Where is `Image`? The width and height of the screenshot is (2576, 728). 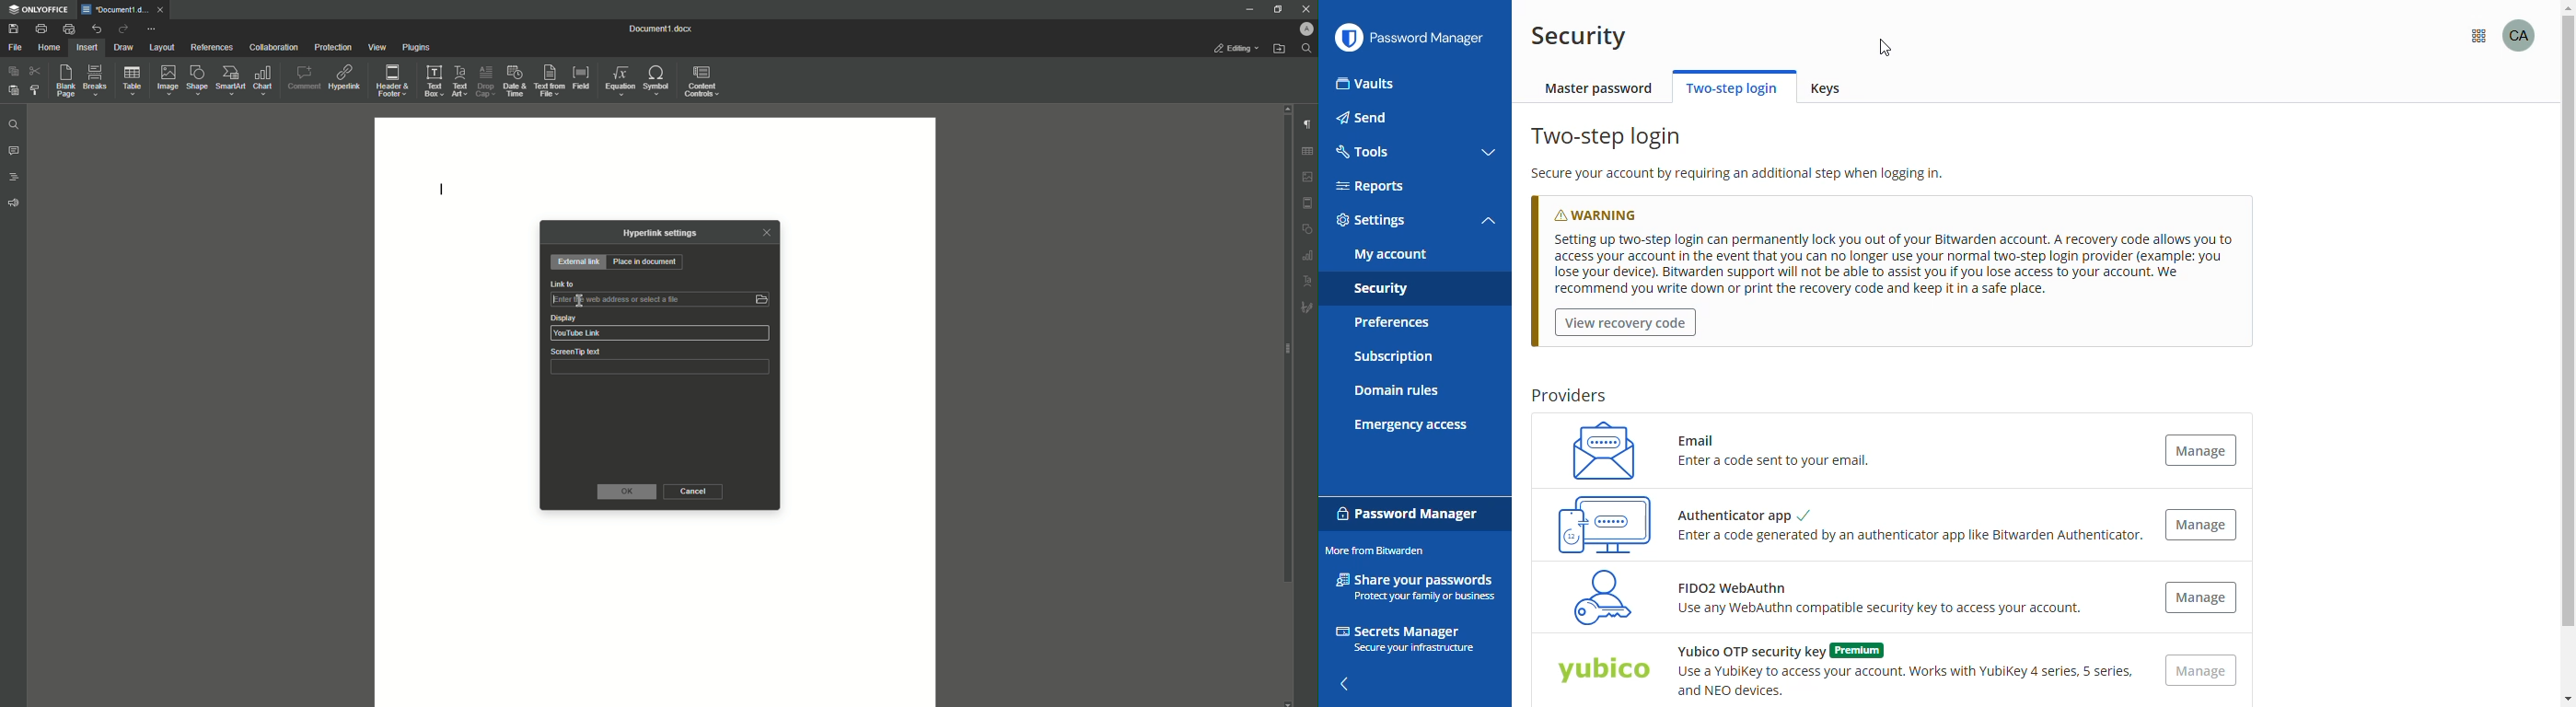
Image is located at coordinates (169, 80).